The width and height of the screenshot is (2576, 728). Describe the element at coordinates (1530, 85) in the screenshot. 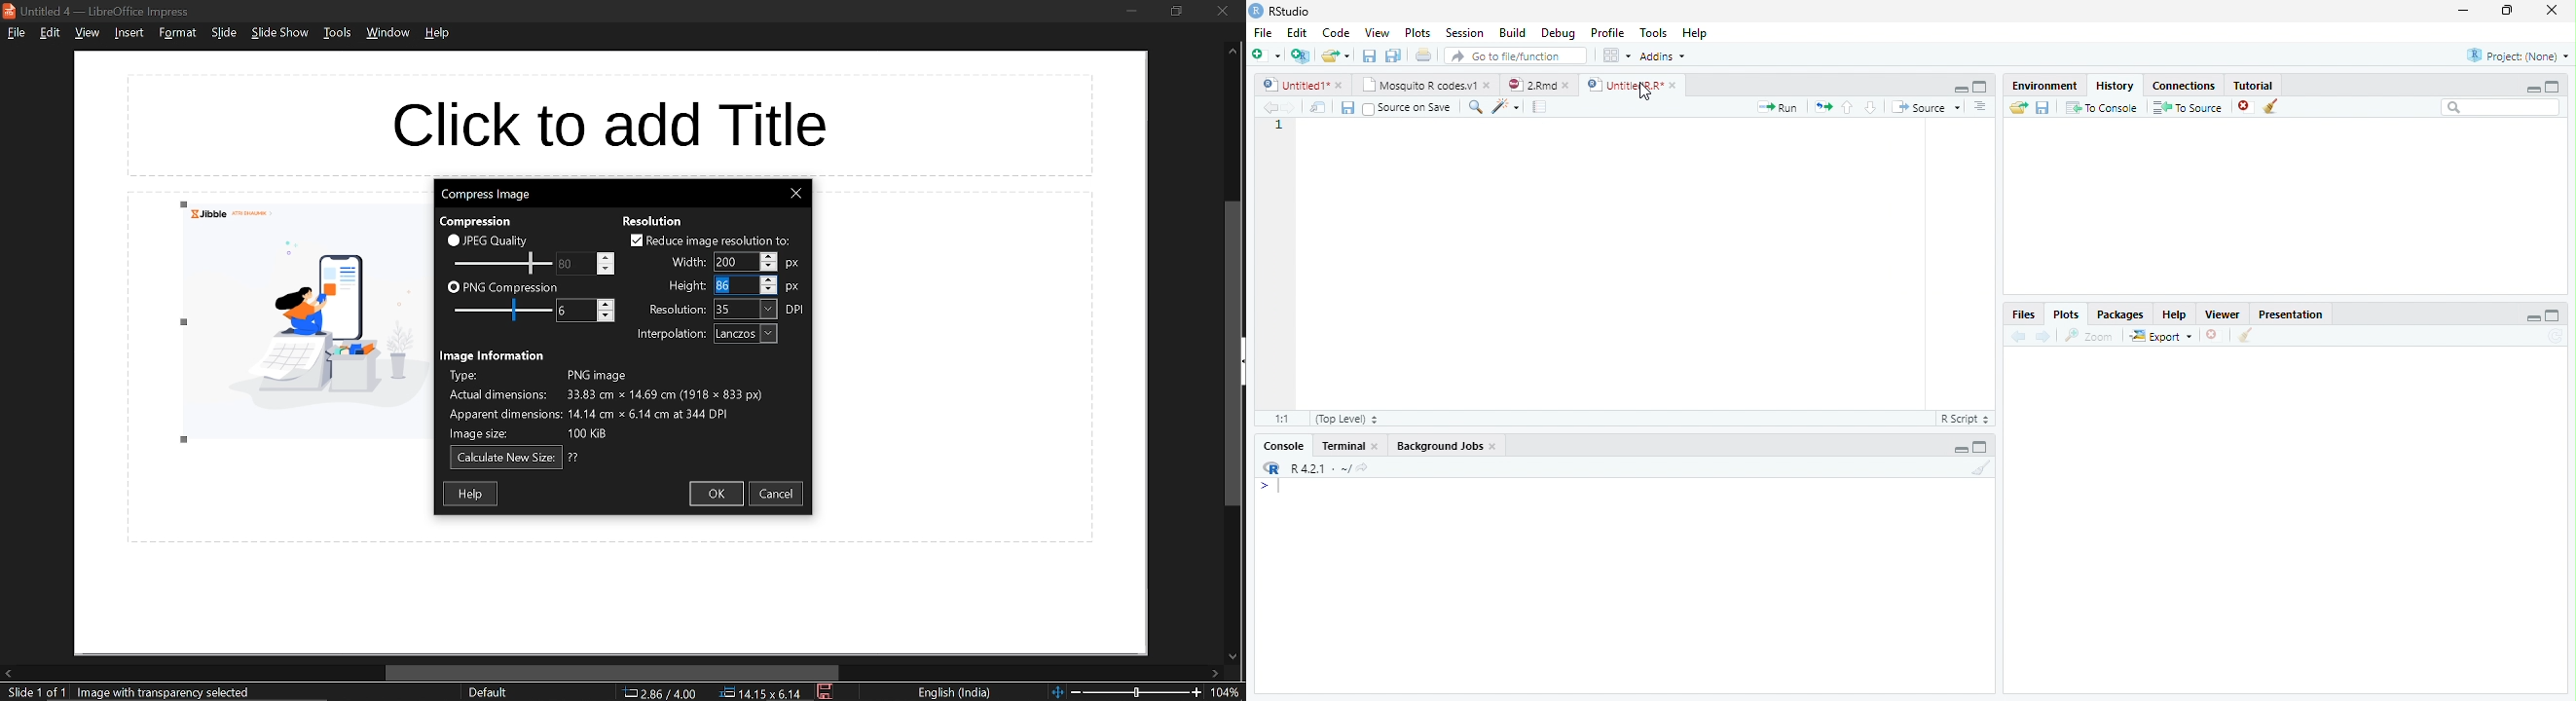

I see `2.Rmd` at that location.